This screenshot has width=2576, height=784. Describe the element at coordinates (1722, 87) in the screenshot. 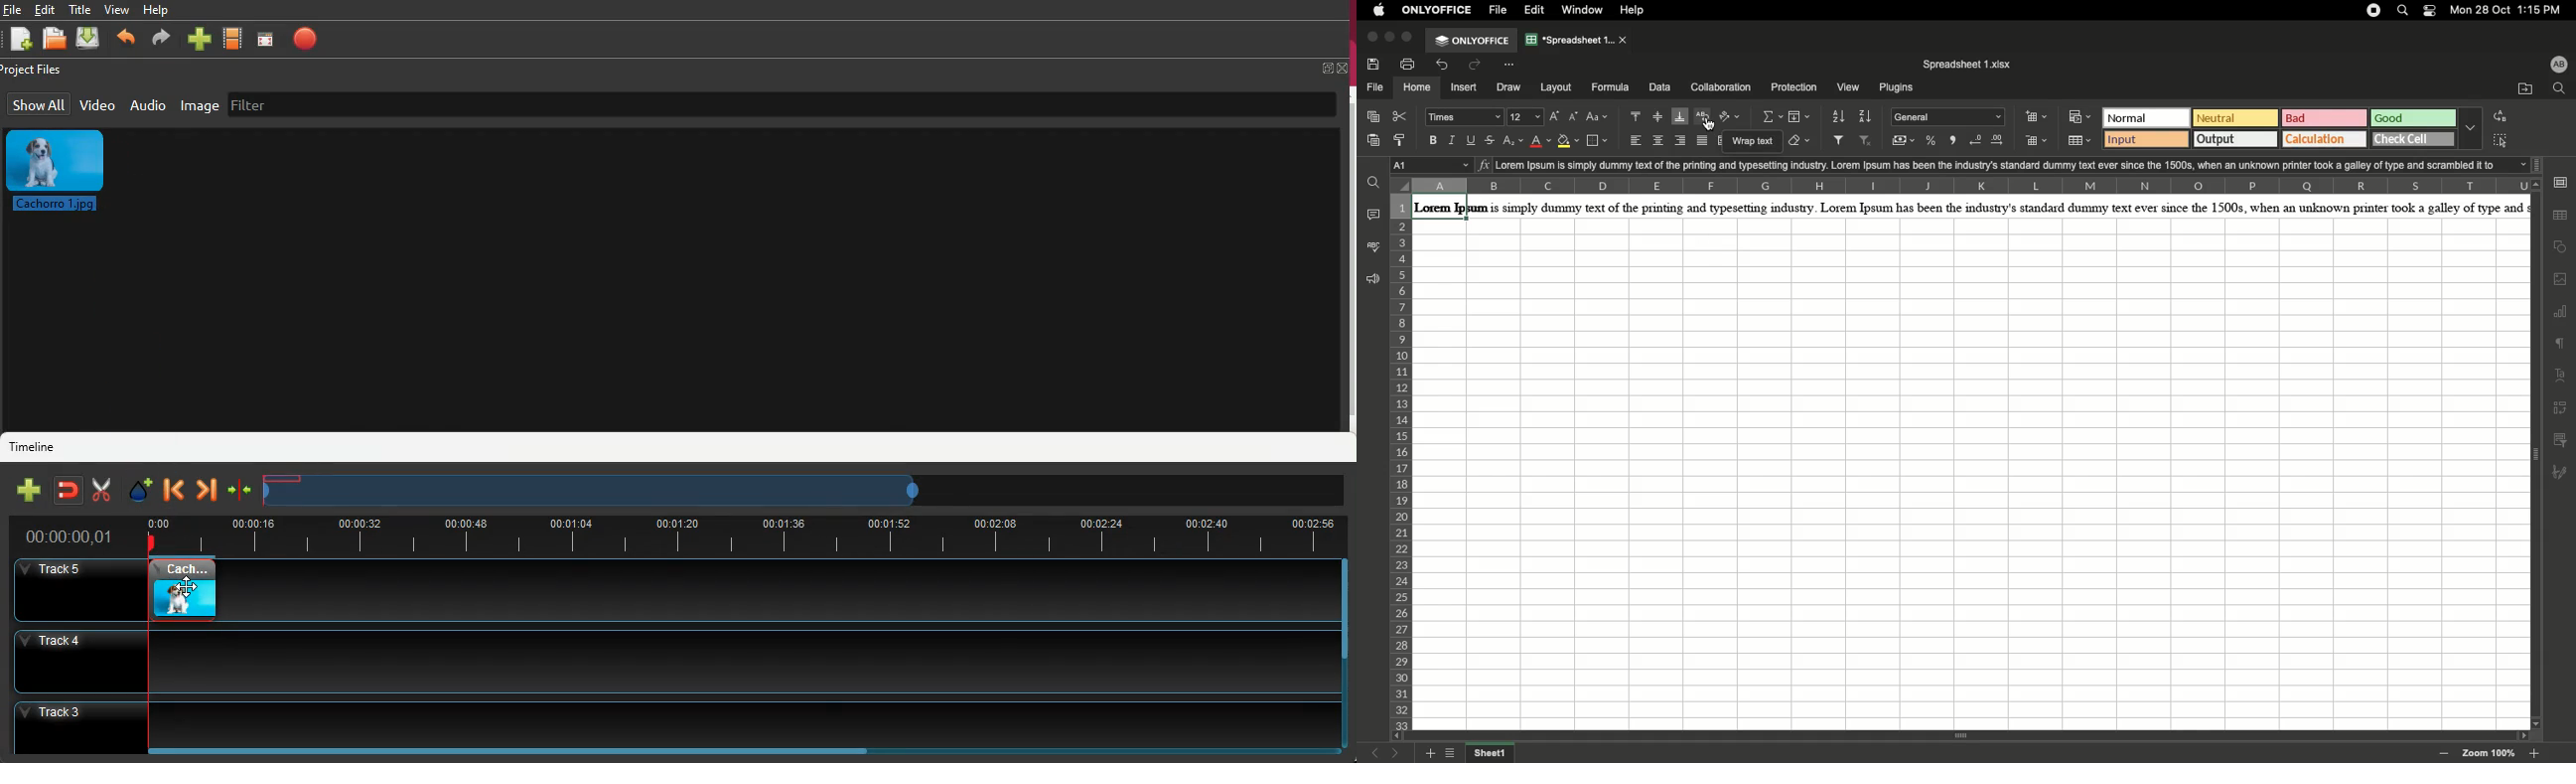

I see `Collaboration` at that location.